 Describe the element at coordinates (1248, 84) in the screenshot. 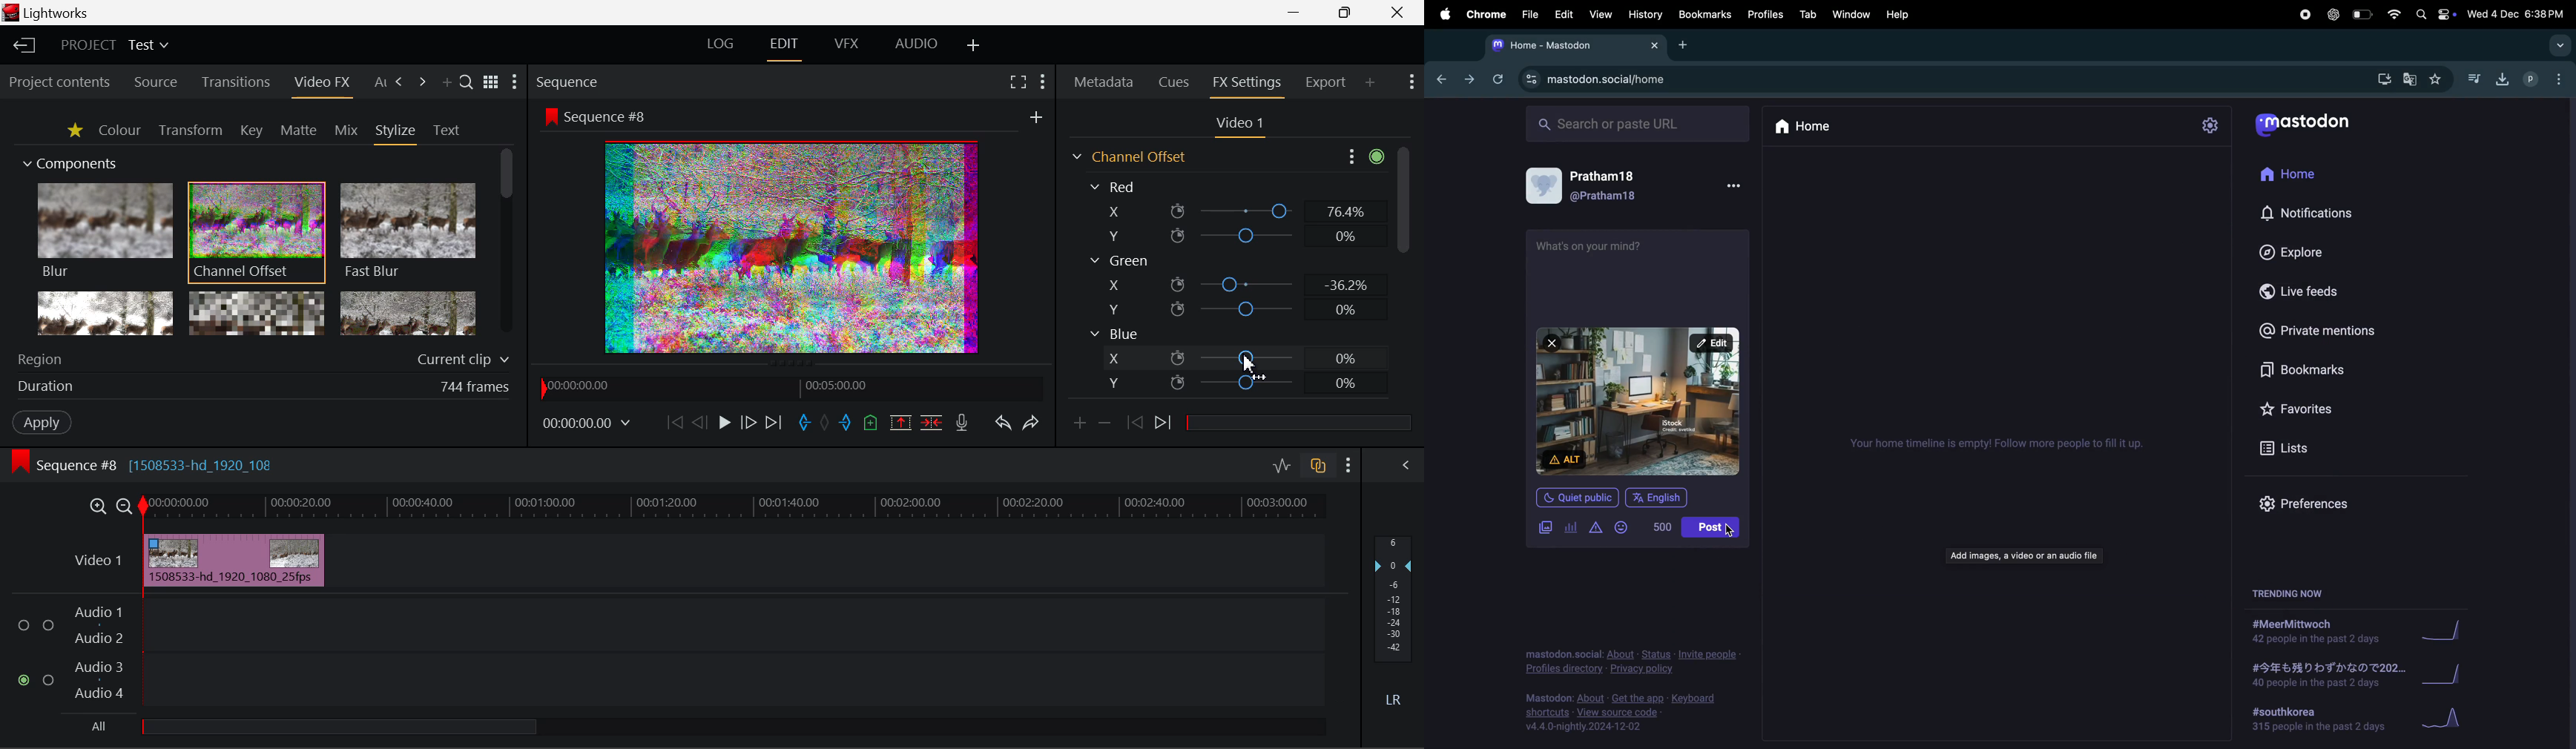

I see `FX Settings` at that location.